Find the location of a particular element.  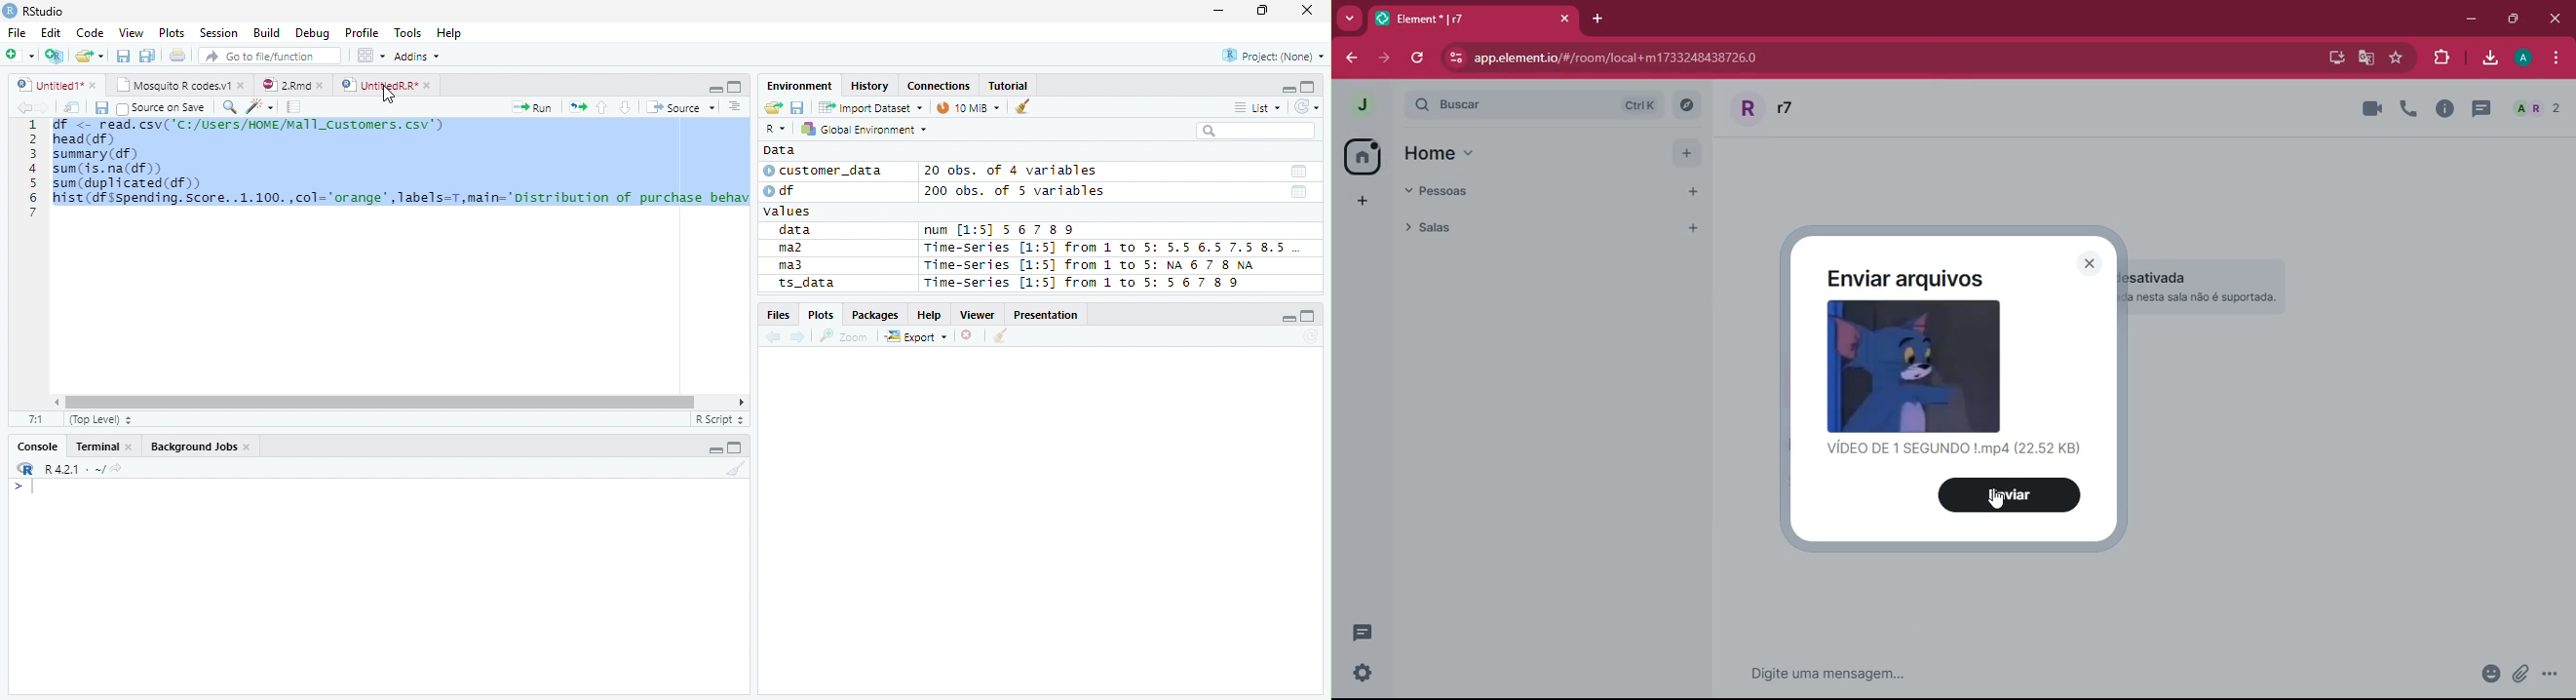

Packages is located at coordinates (874, 316).